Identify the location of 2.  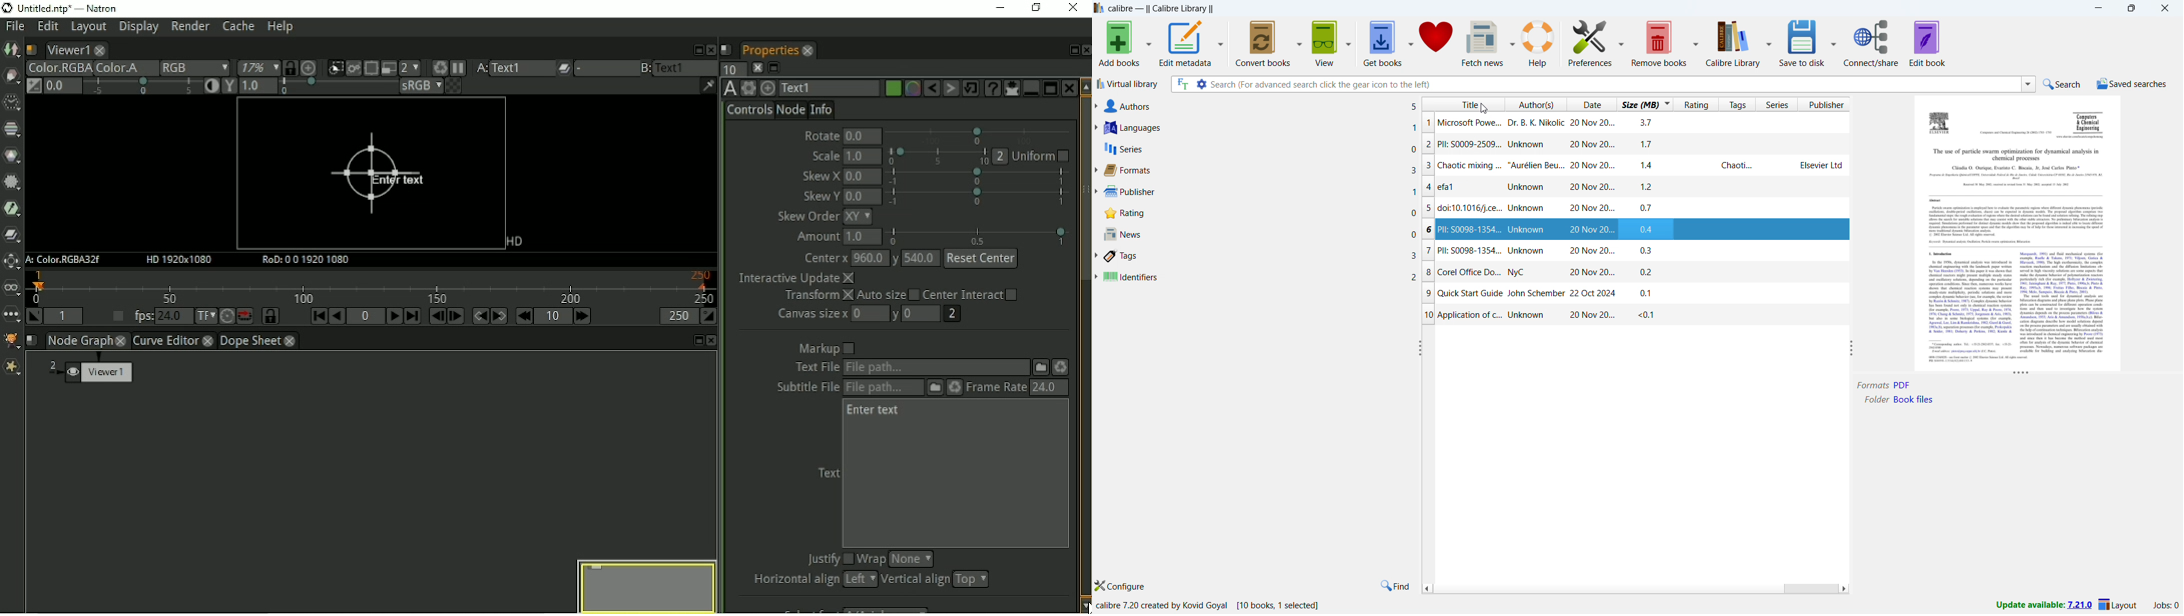
(1429, 145).